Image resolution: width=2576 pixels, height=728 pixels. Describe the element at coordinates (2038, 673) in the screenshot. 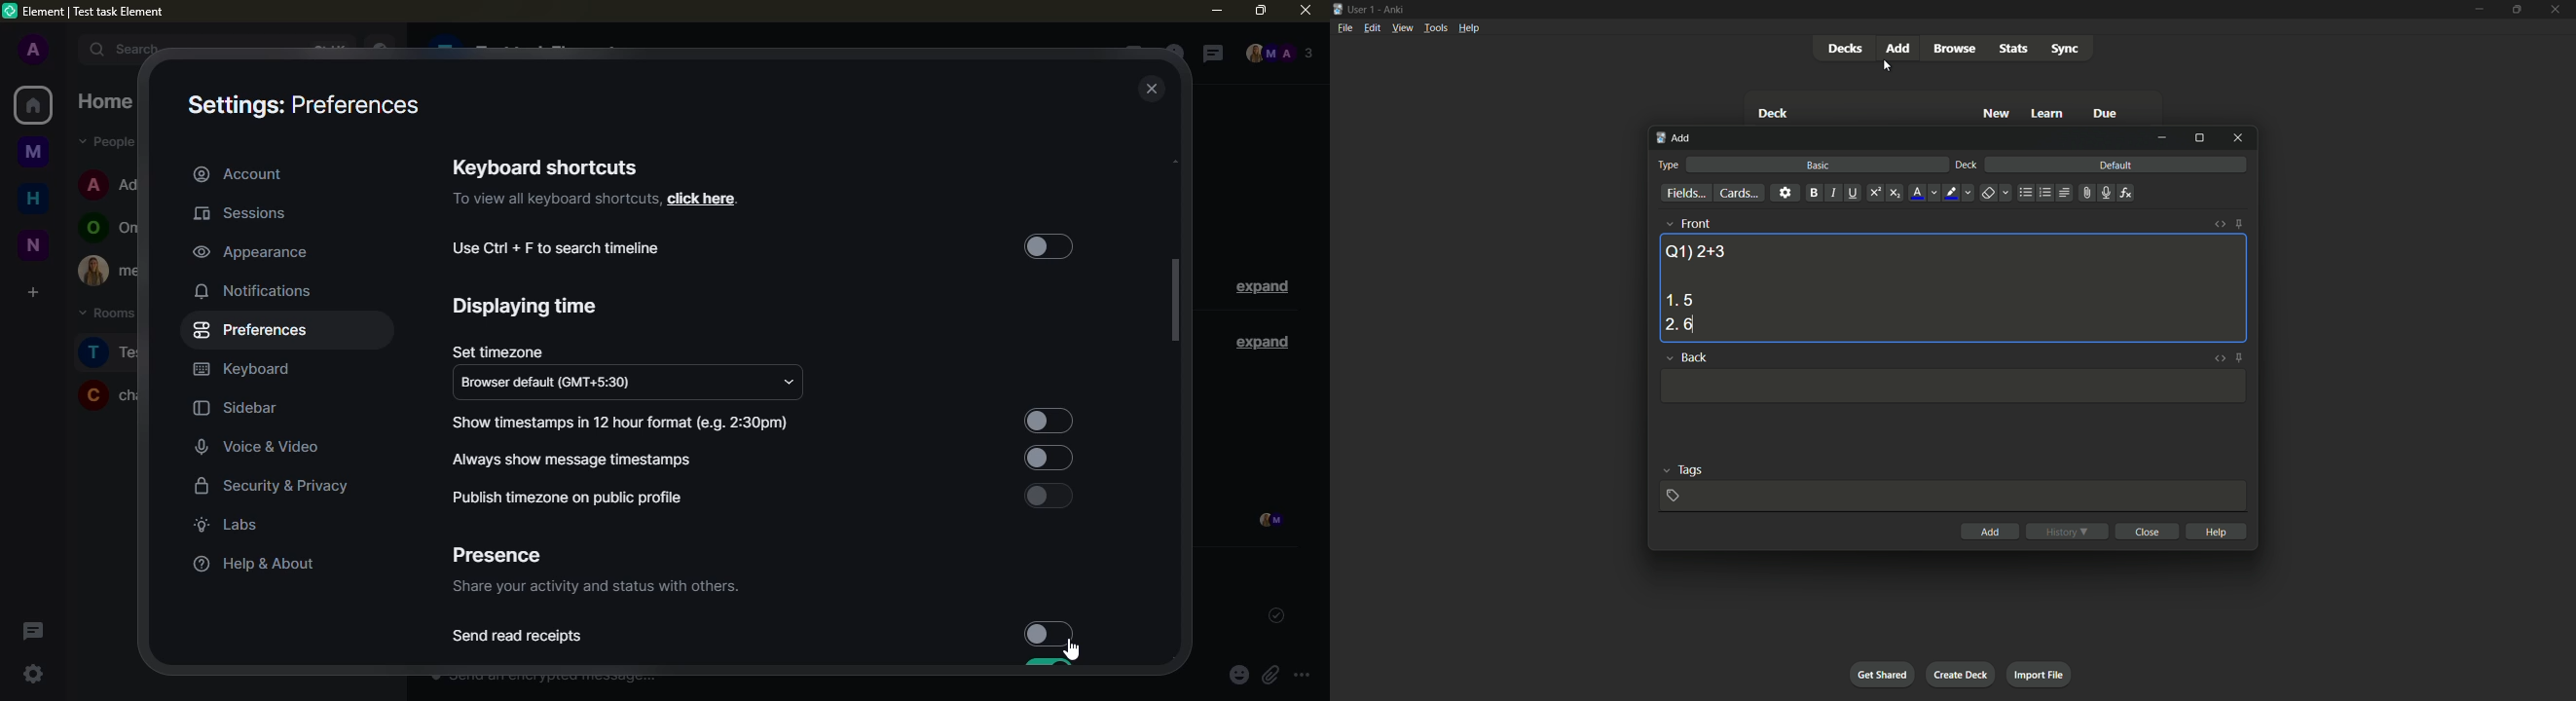

I see `import file` at that location.